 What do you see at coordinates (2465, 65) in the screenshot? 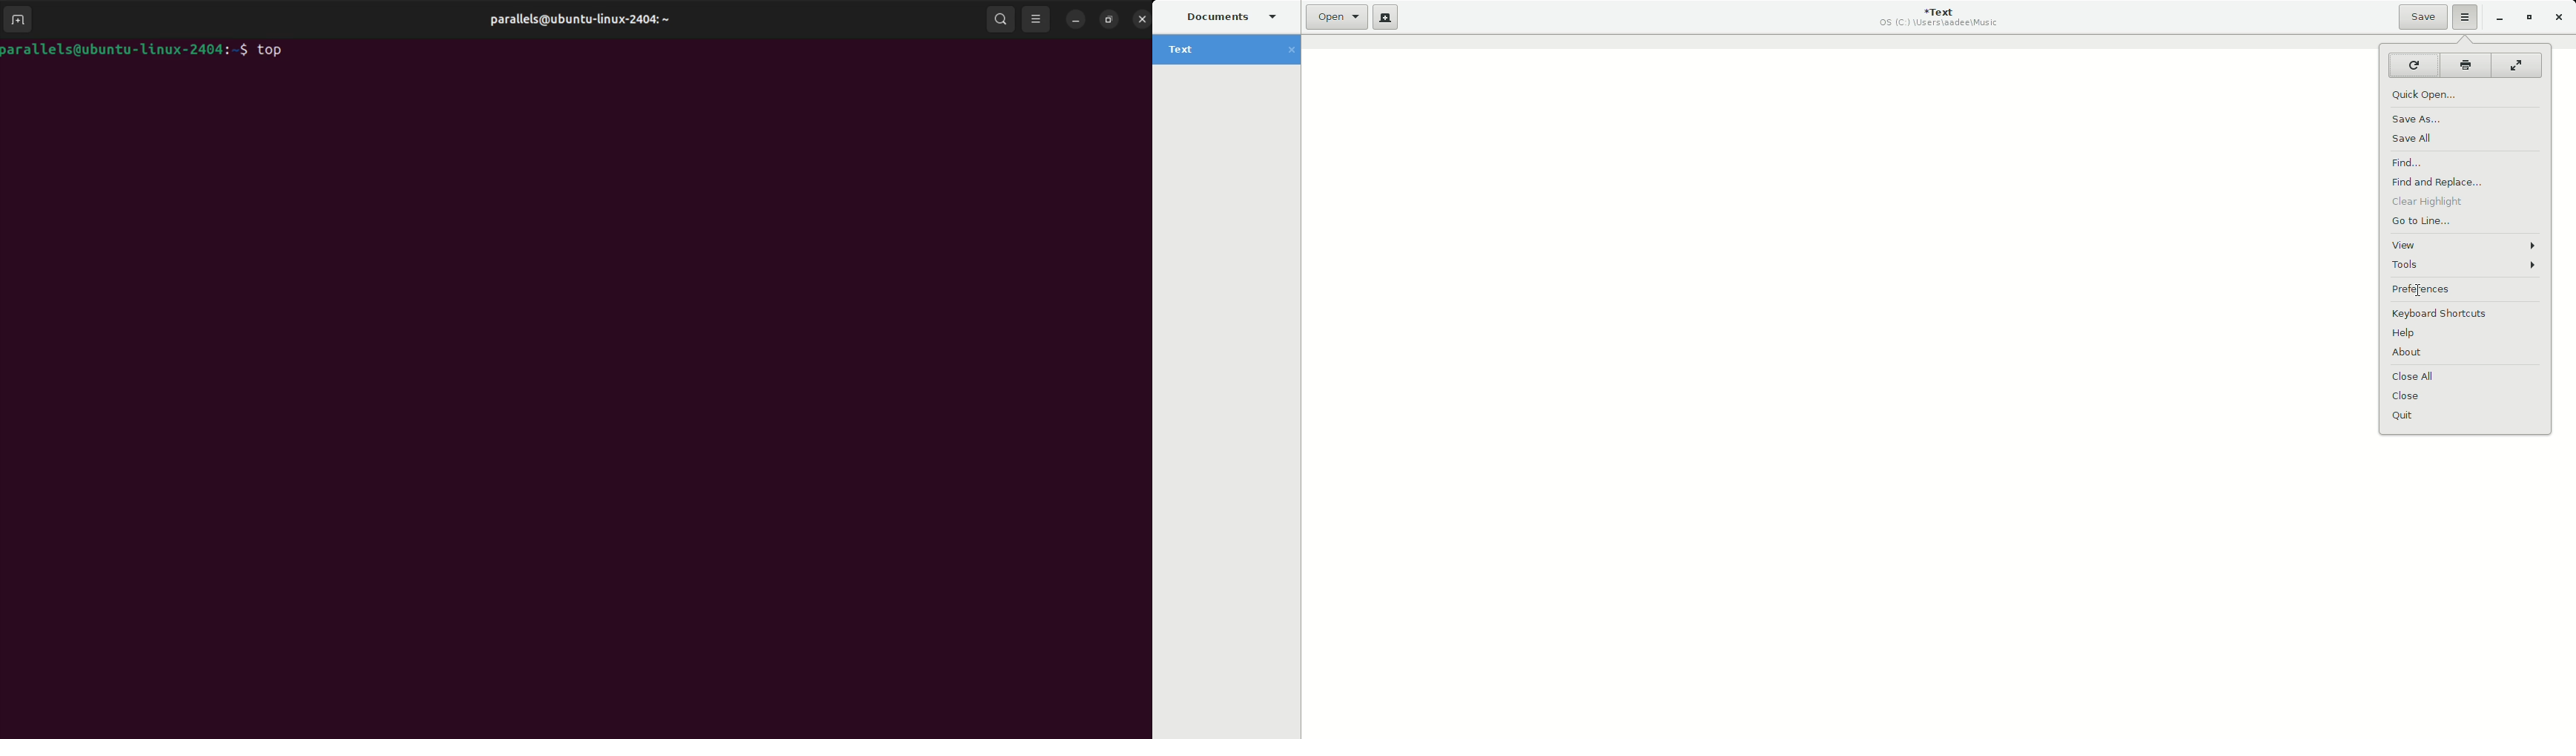
I see `Print` at bounding box center [2465, 65].